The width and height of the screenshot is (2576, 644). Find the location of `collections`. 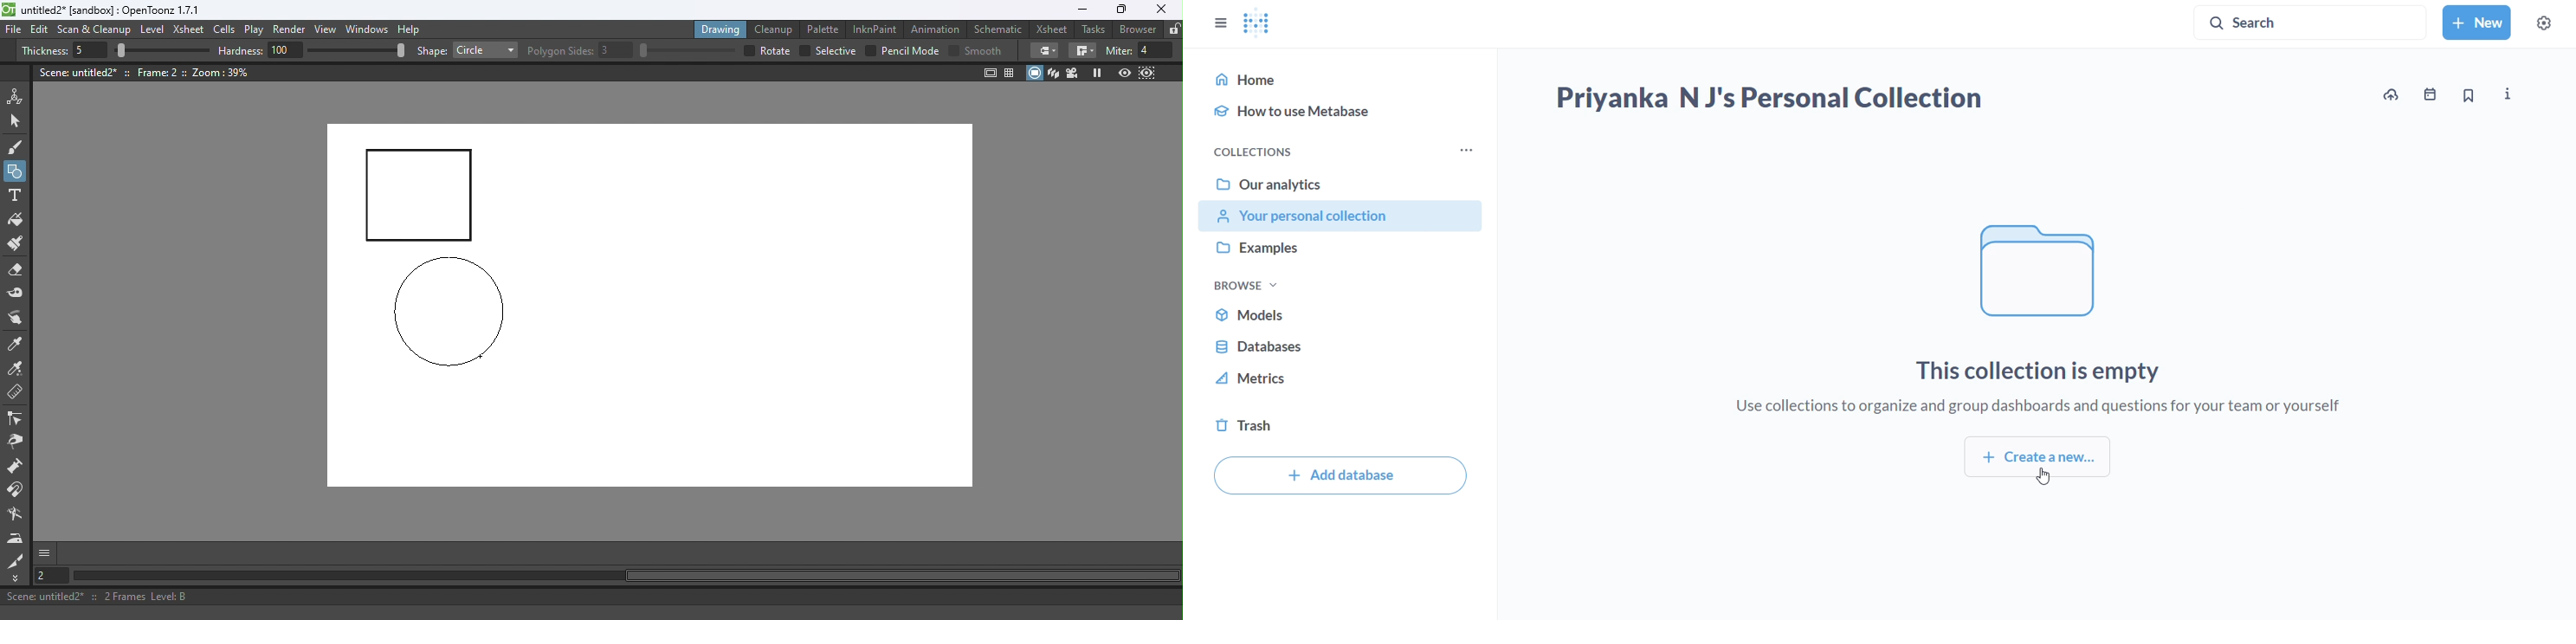

collections is located at coordinates (1245, 150).